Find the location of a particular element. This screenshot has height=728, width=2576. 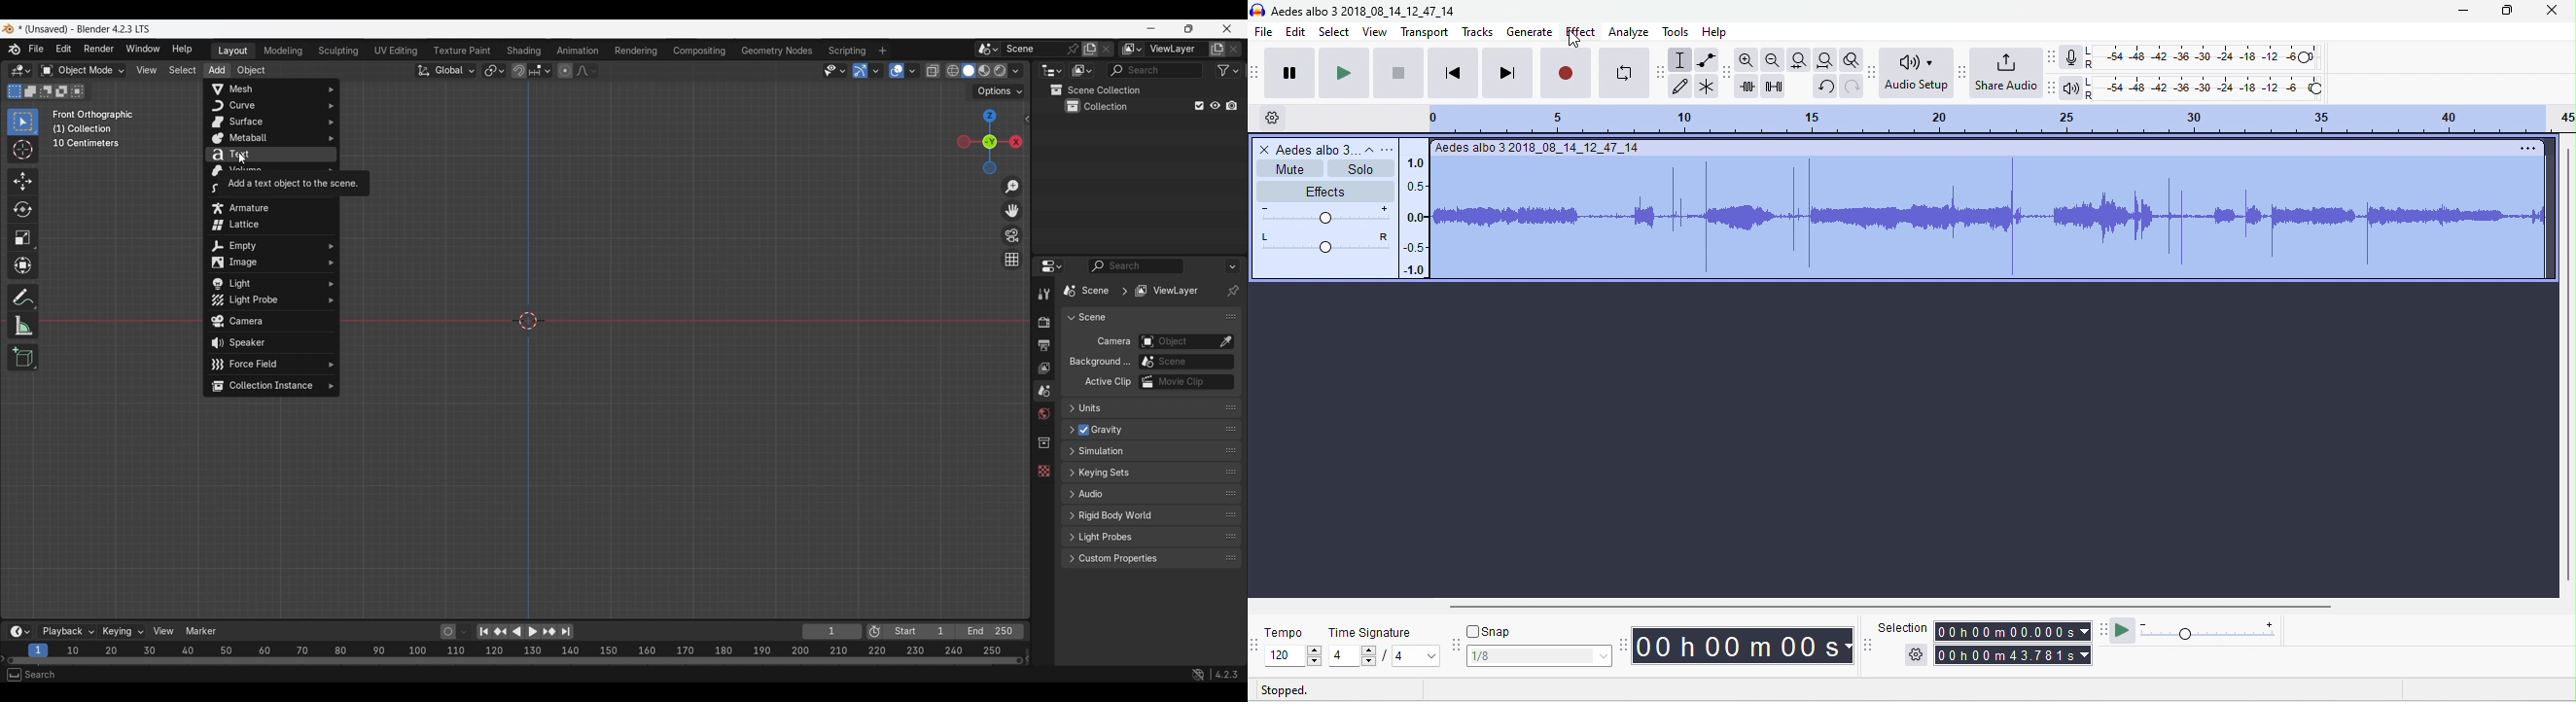

Sets the object interaction mode is located at coordinates (82, 71).